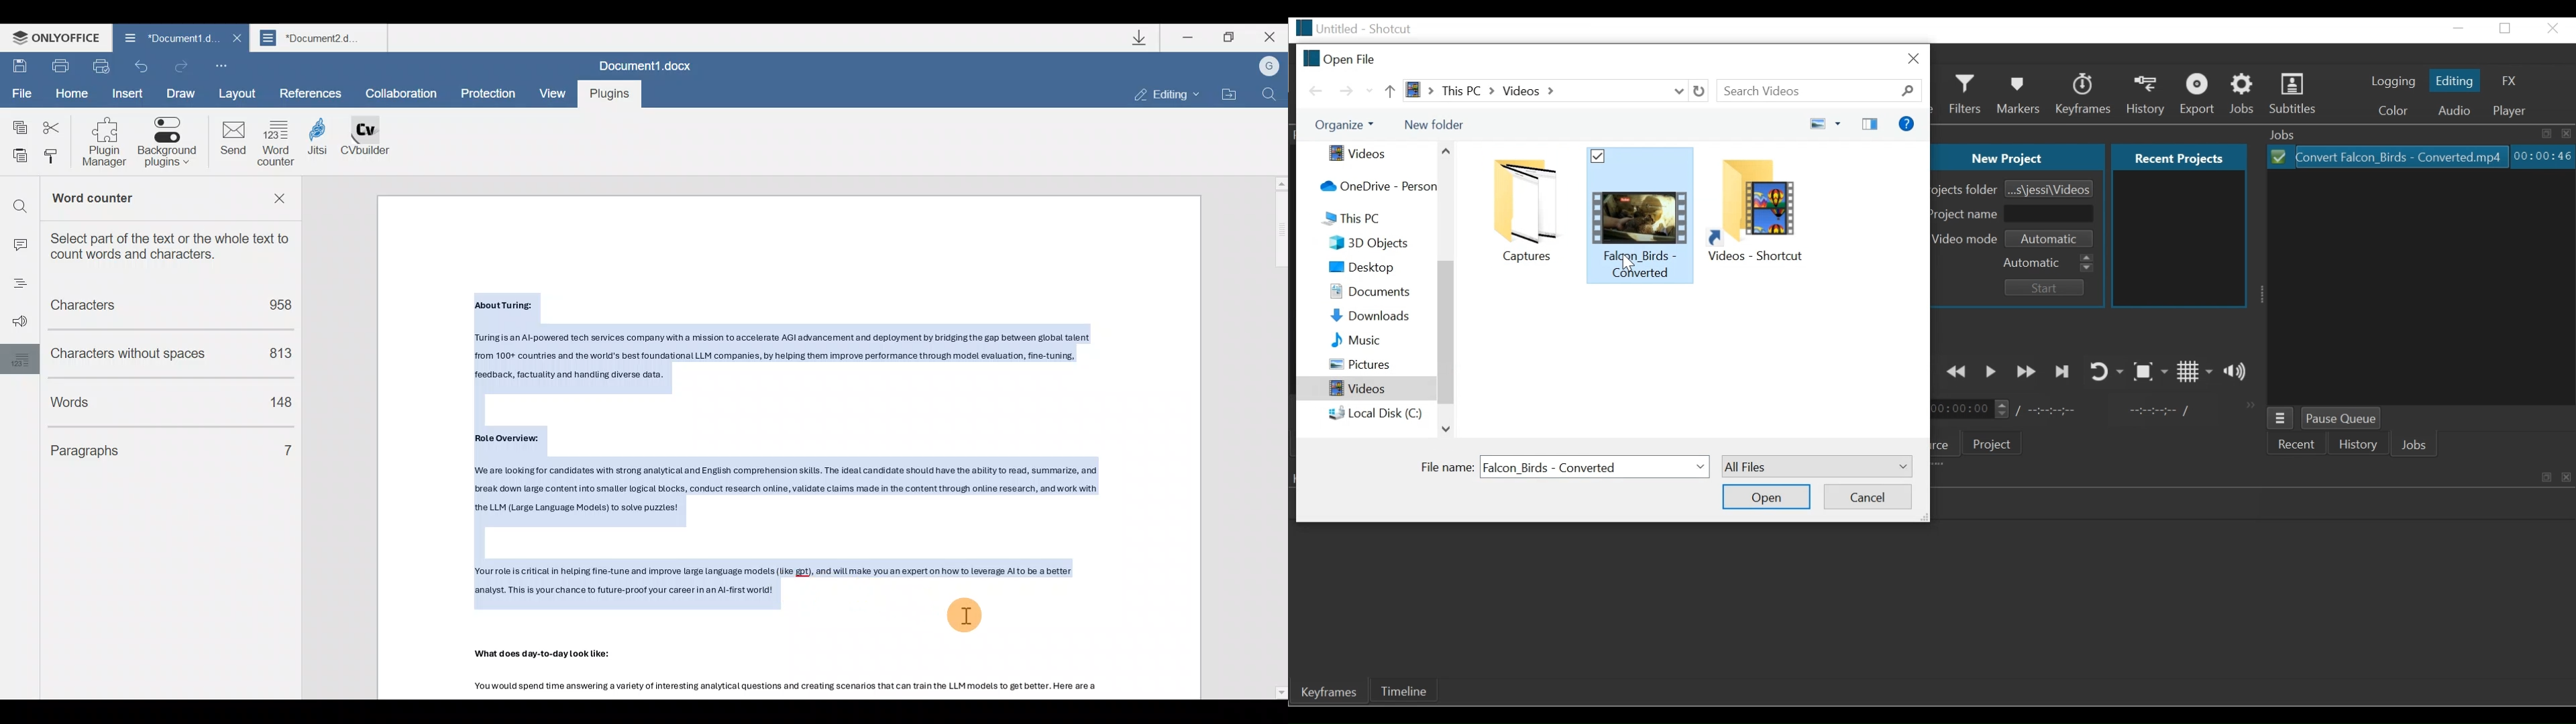 The width and height of the screenshot is (2576, 728). What do you see at coordinates (1817, 467) in the screenshot?
I see `All files` at bounding box center [1817, 467].